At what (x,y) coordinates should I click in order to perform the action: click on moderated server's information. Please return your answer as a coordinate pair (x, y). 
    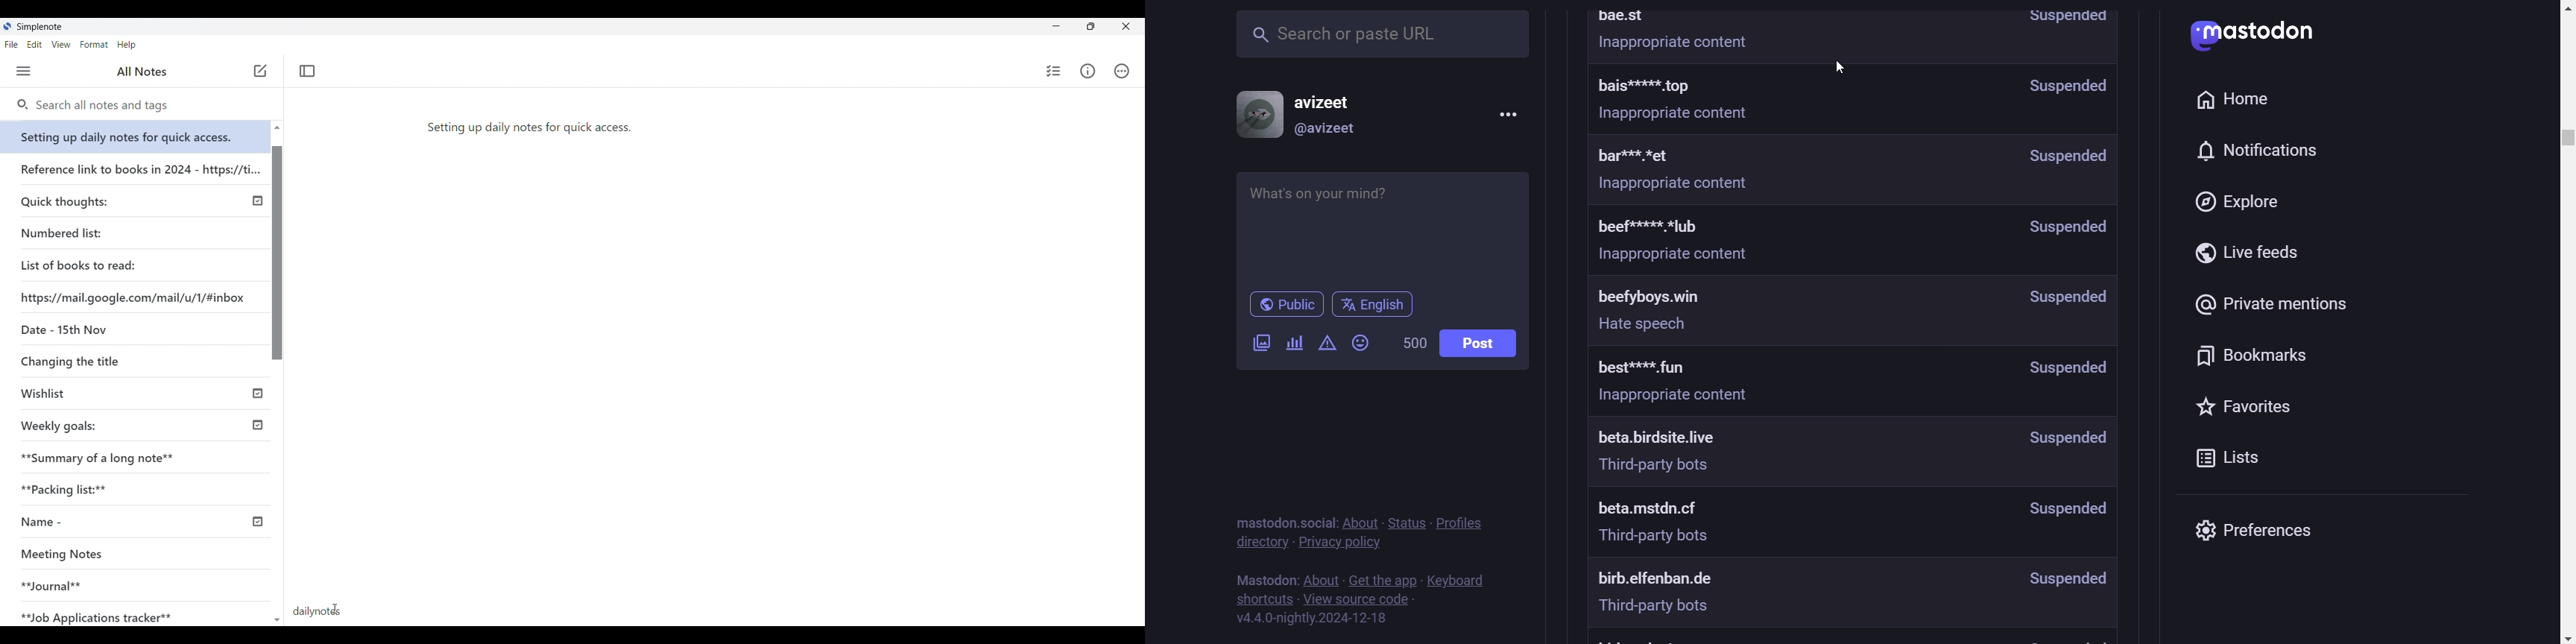
    Looking at the image, I should click on (1854, 312).